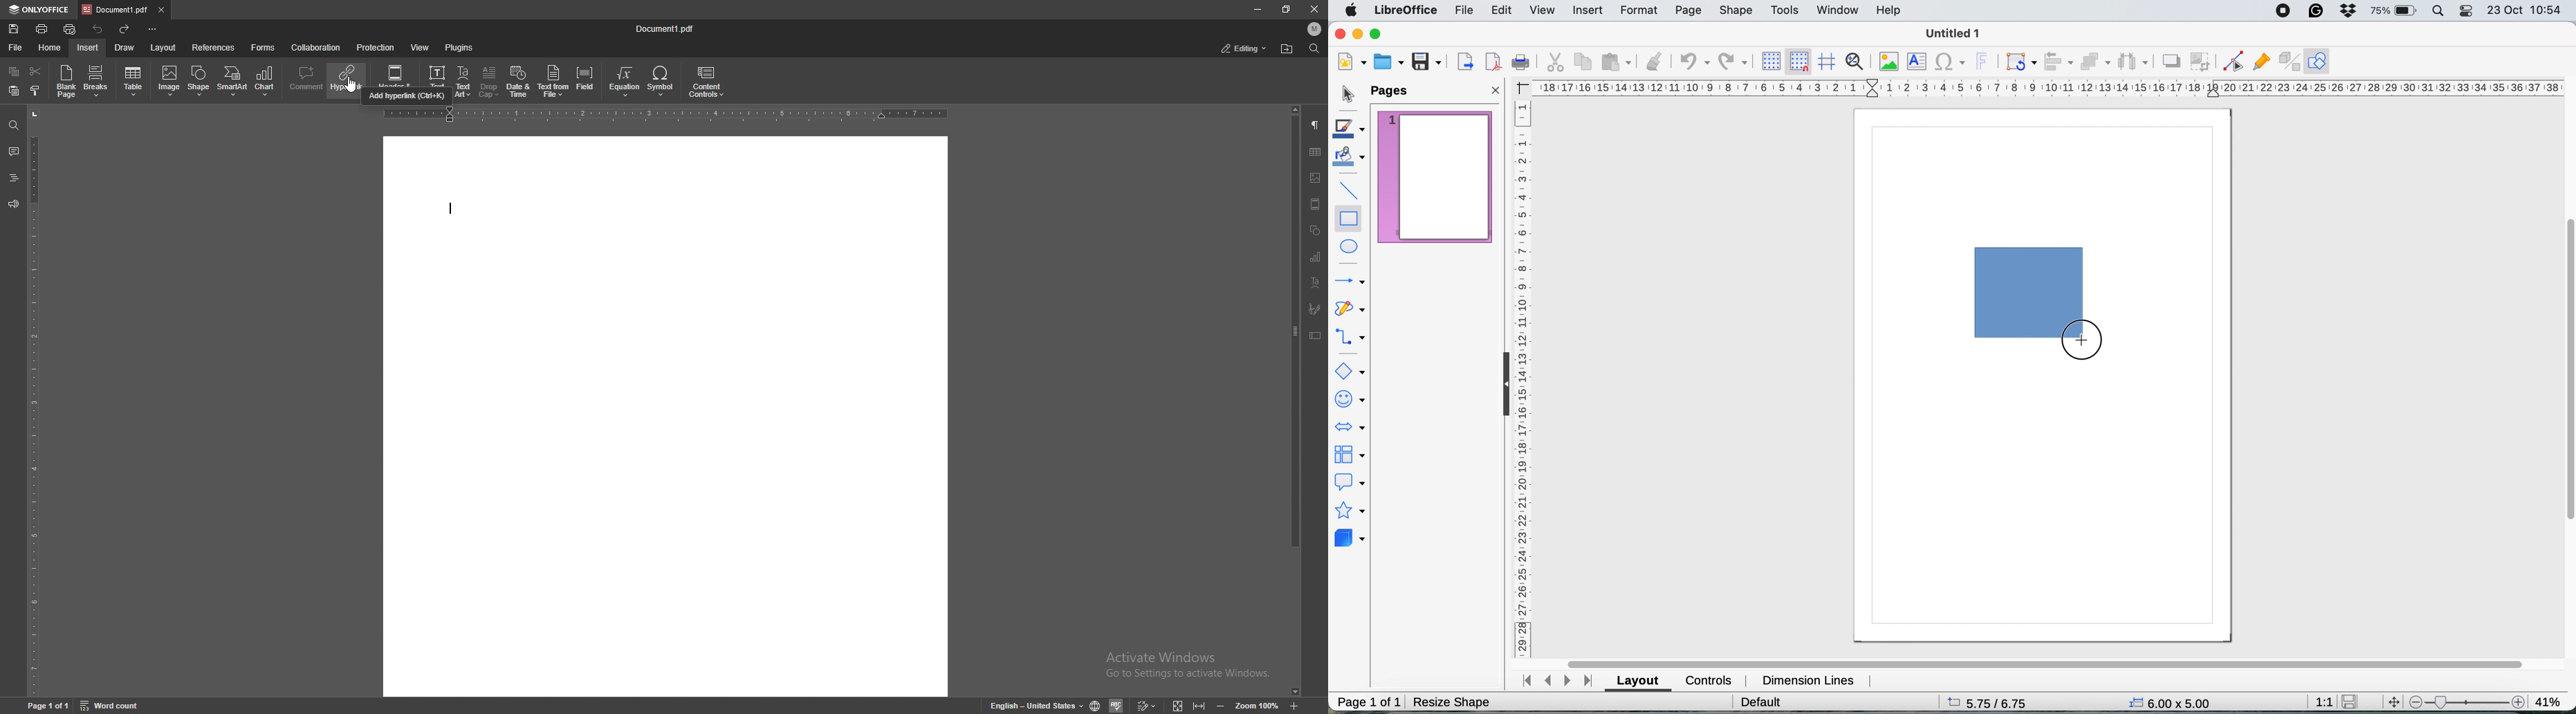 The width and height of the screenshot is (2576, 728). Describe the element at coordinates (1638, 9) in the screenshot. I see `format` at that location.